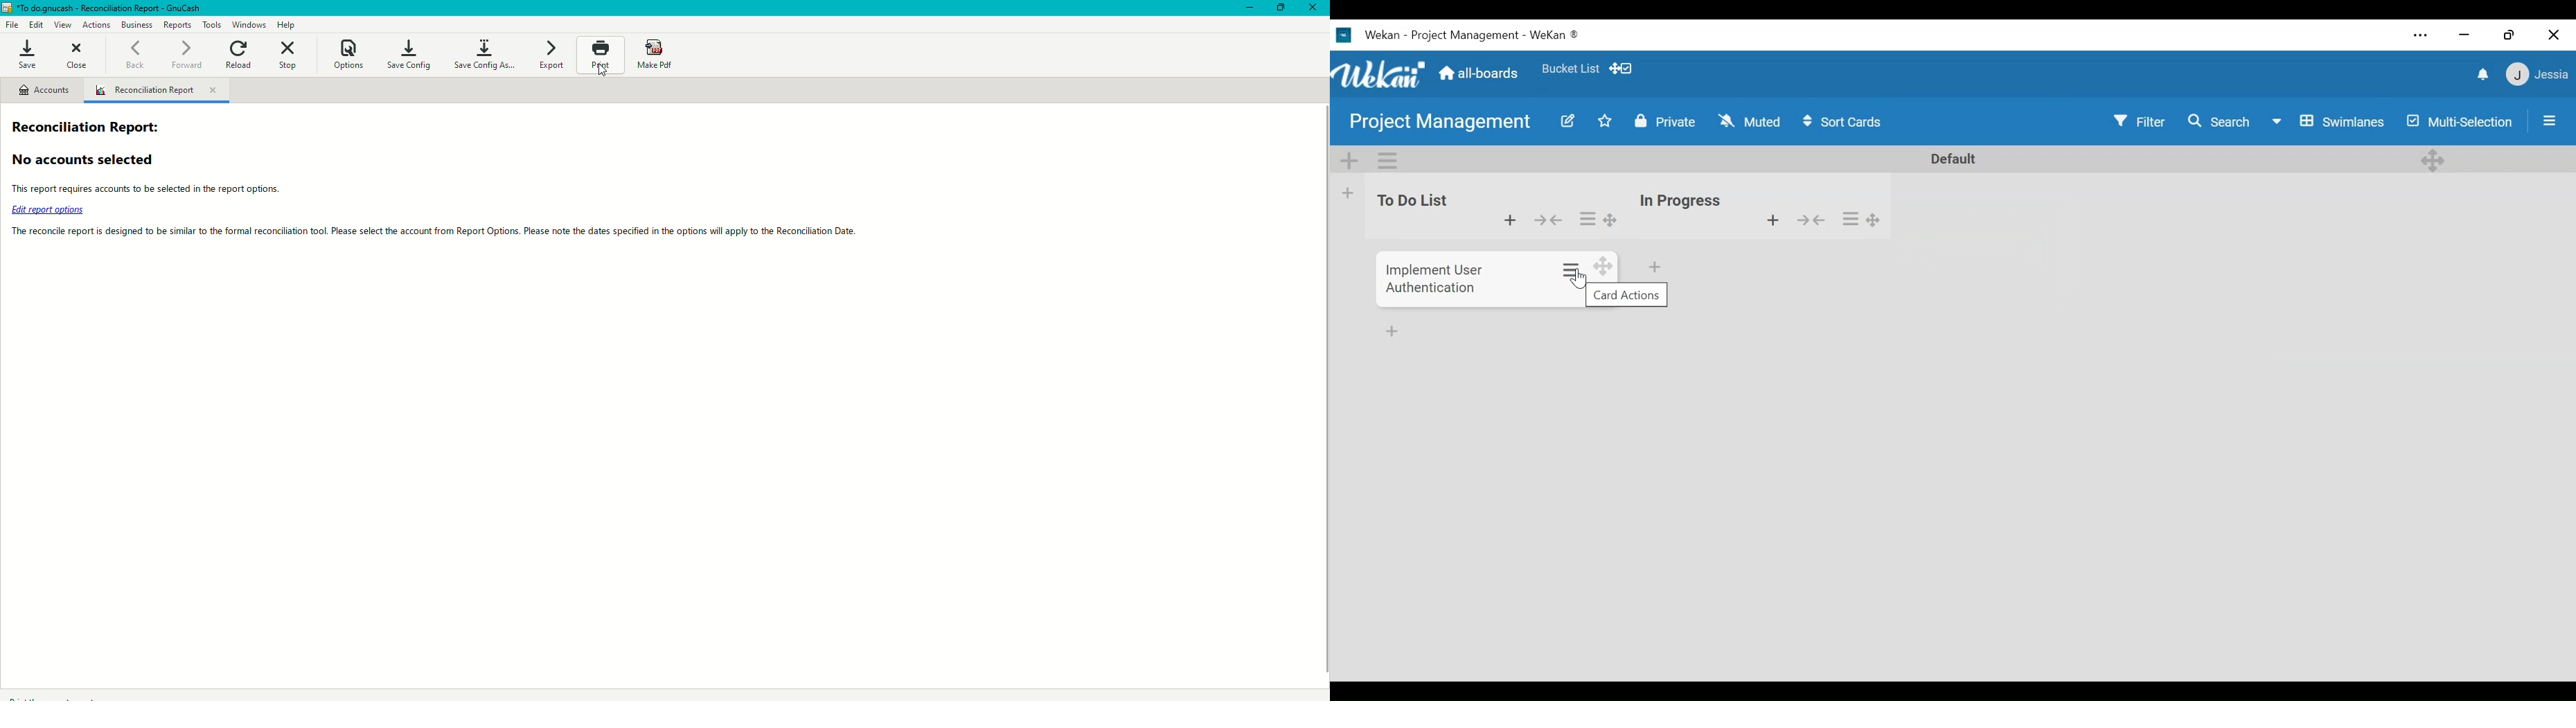 The width and height of the screenshot is (2576, 728). Describe the element at coordinates (1481, 74) in the screenshot. I see `Home (all-boars` at that location.